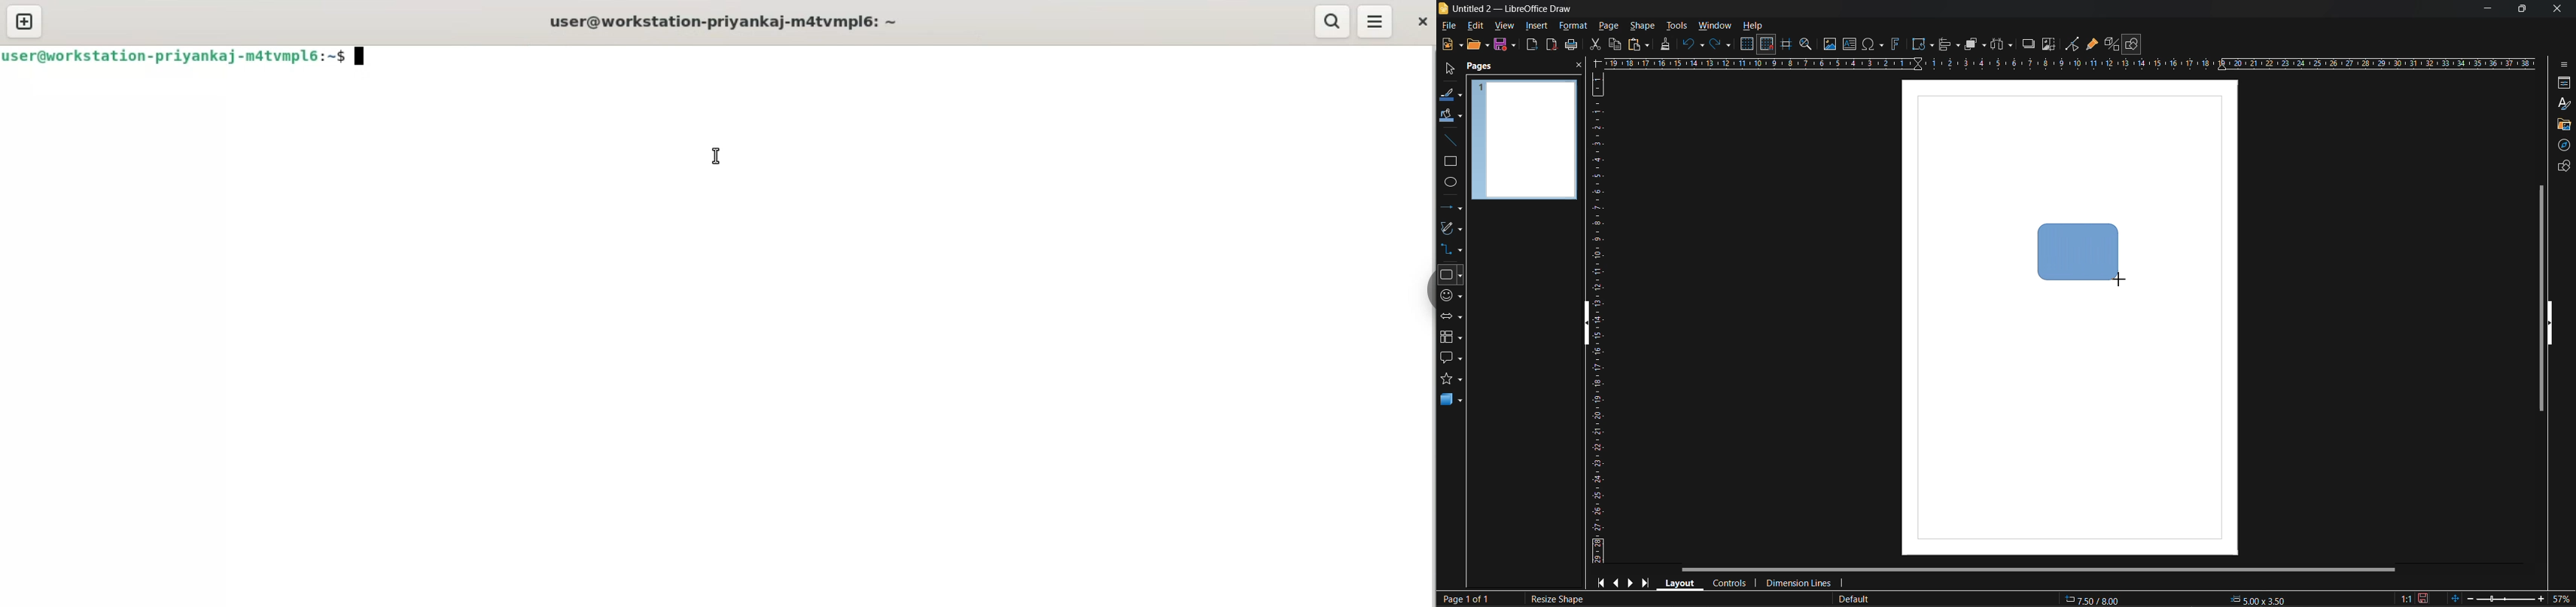  I want to click on dimension lines, so click(1798, 584).